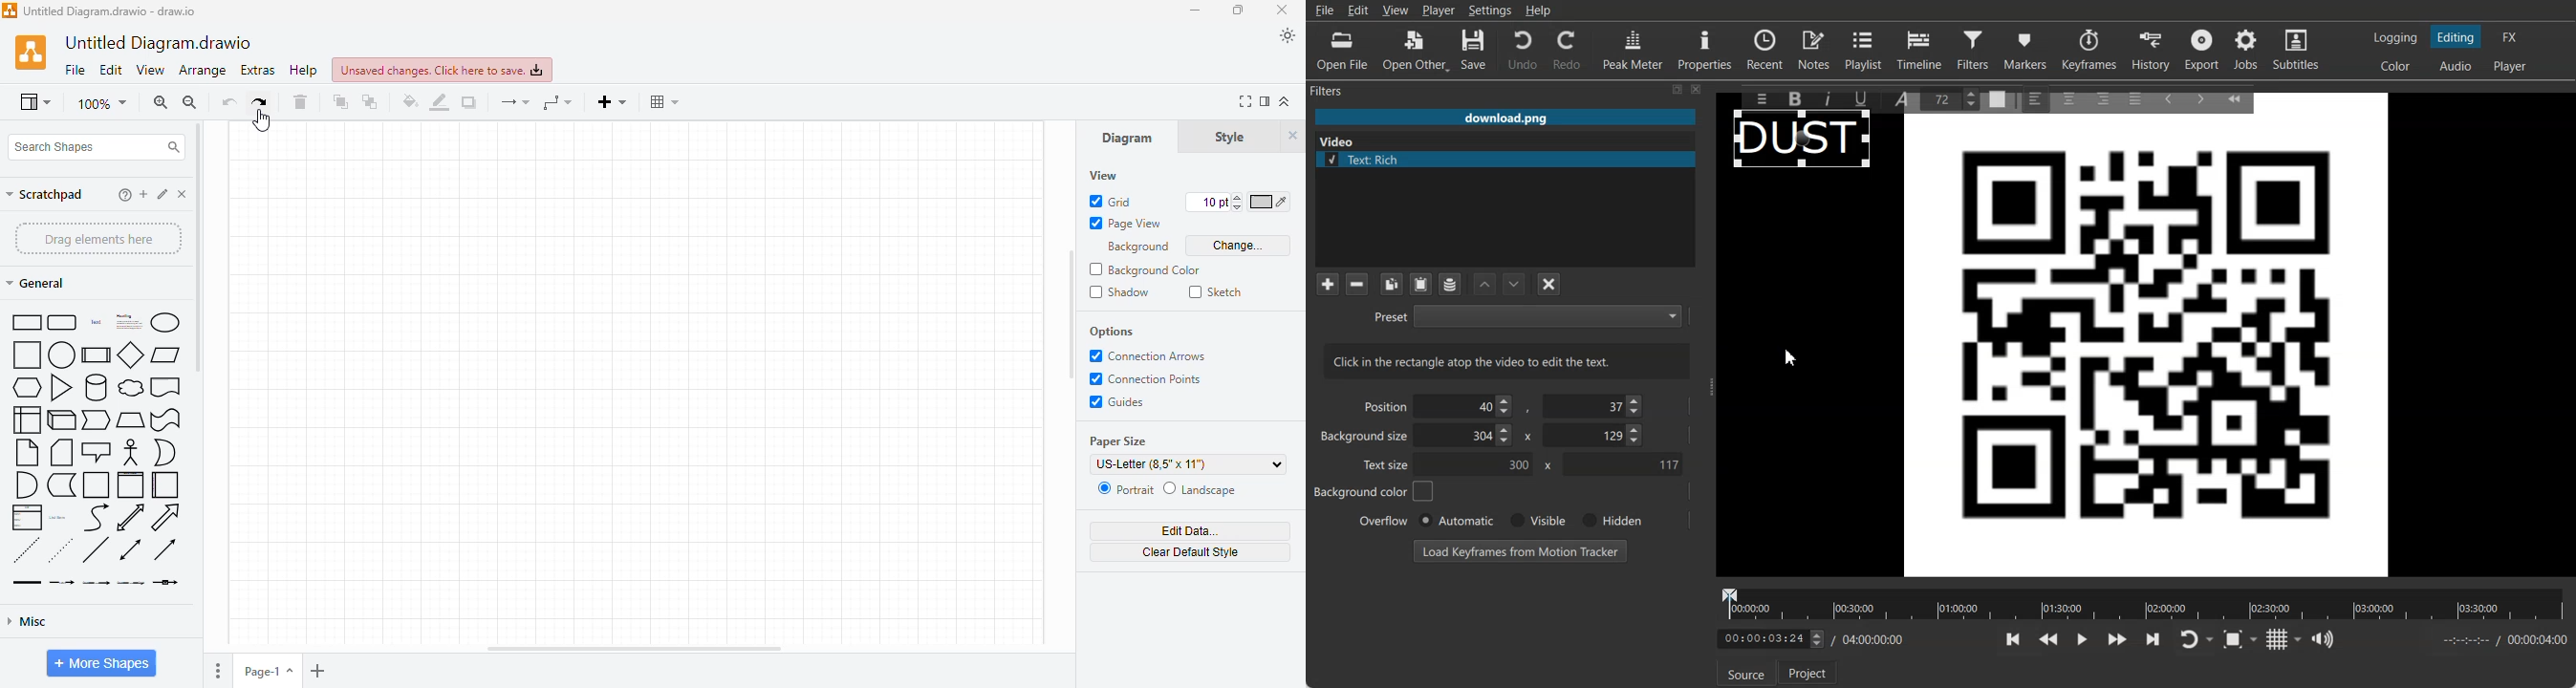 The width and height of the screenshot is (2576, 700). What do you see at coordinates (1340, 140) in the screenshot?
I see `Video` at bounding box center [1340, 140].